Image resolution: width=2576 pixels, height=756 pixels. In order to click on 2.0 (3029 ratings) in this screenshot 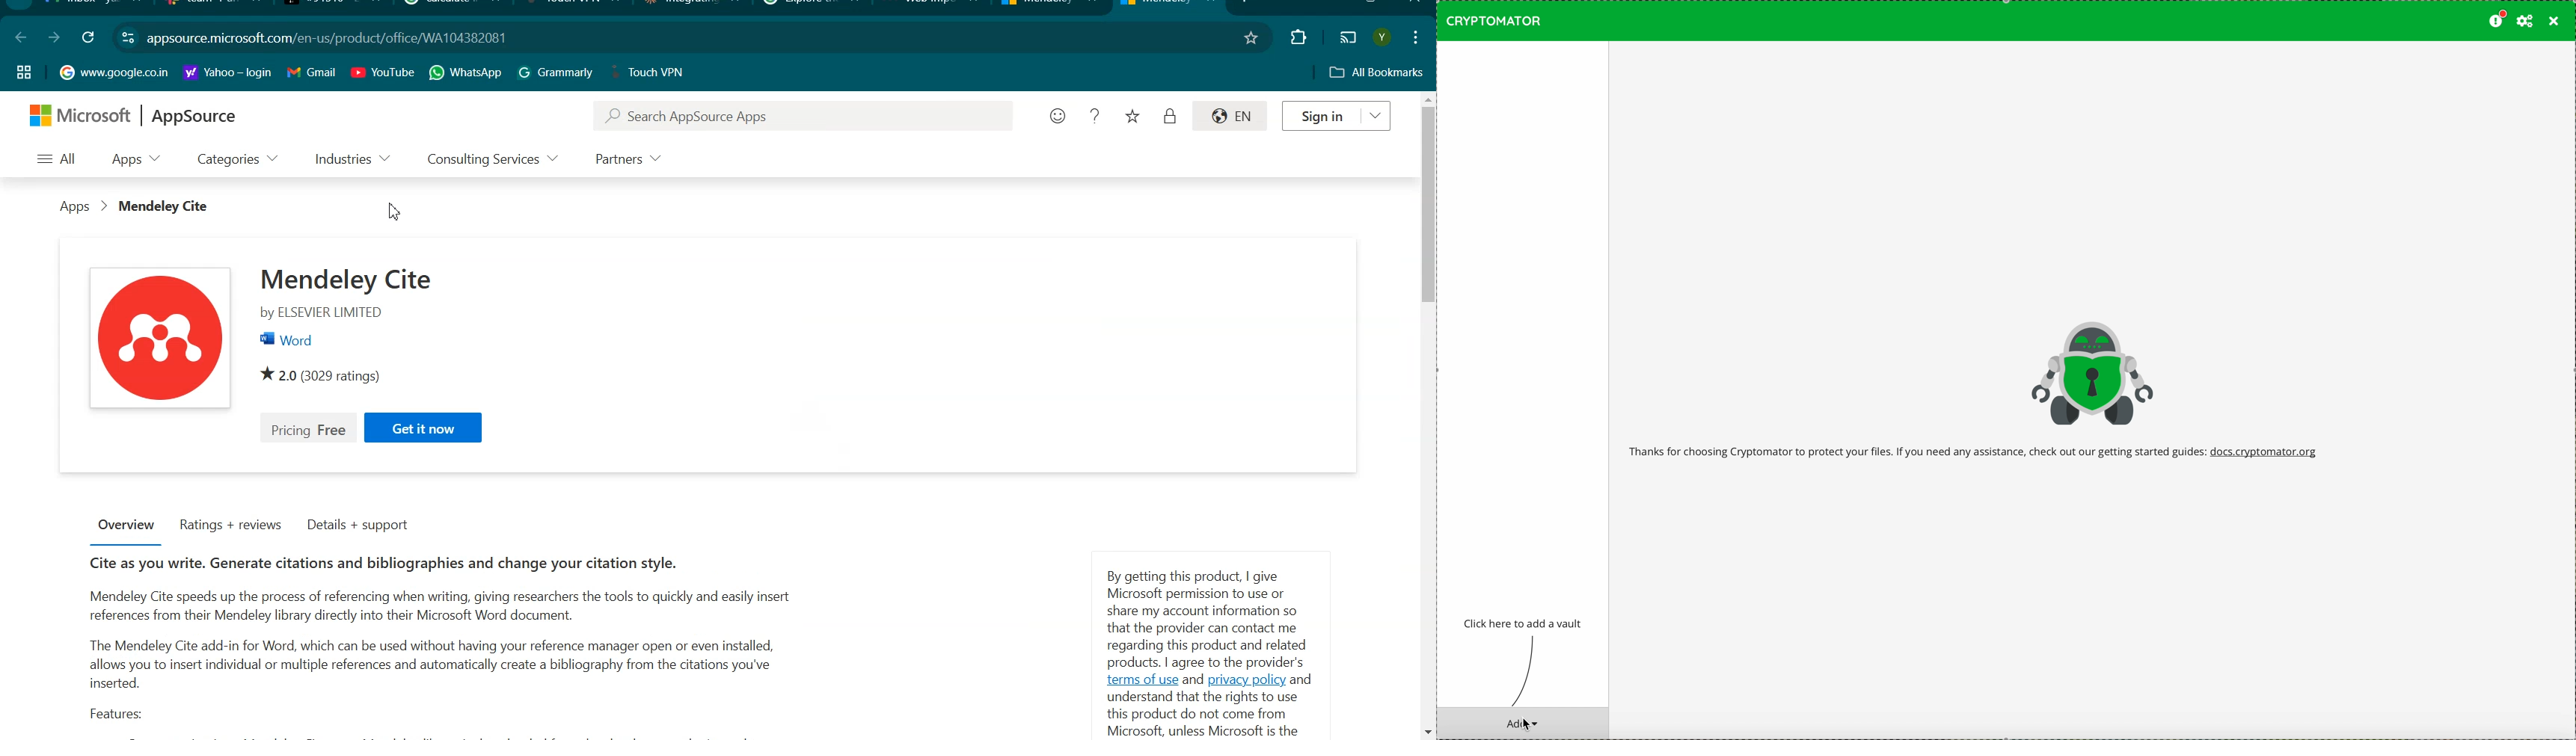, I will do `click(331, 372)`.